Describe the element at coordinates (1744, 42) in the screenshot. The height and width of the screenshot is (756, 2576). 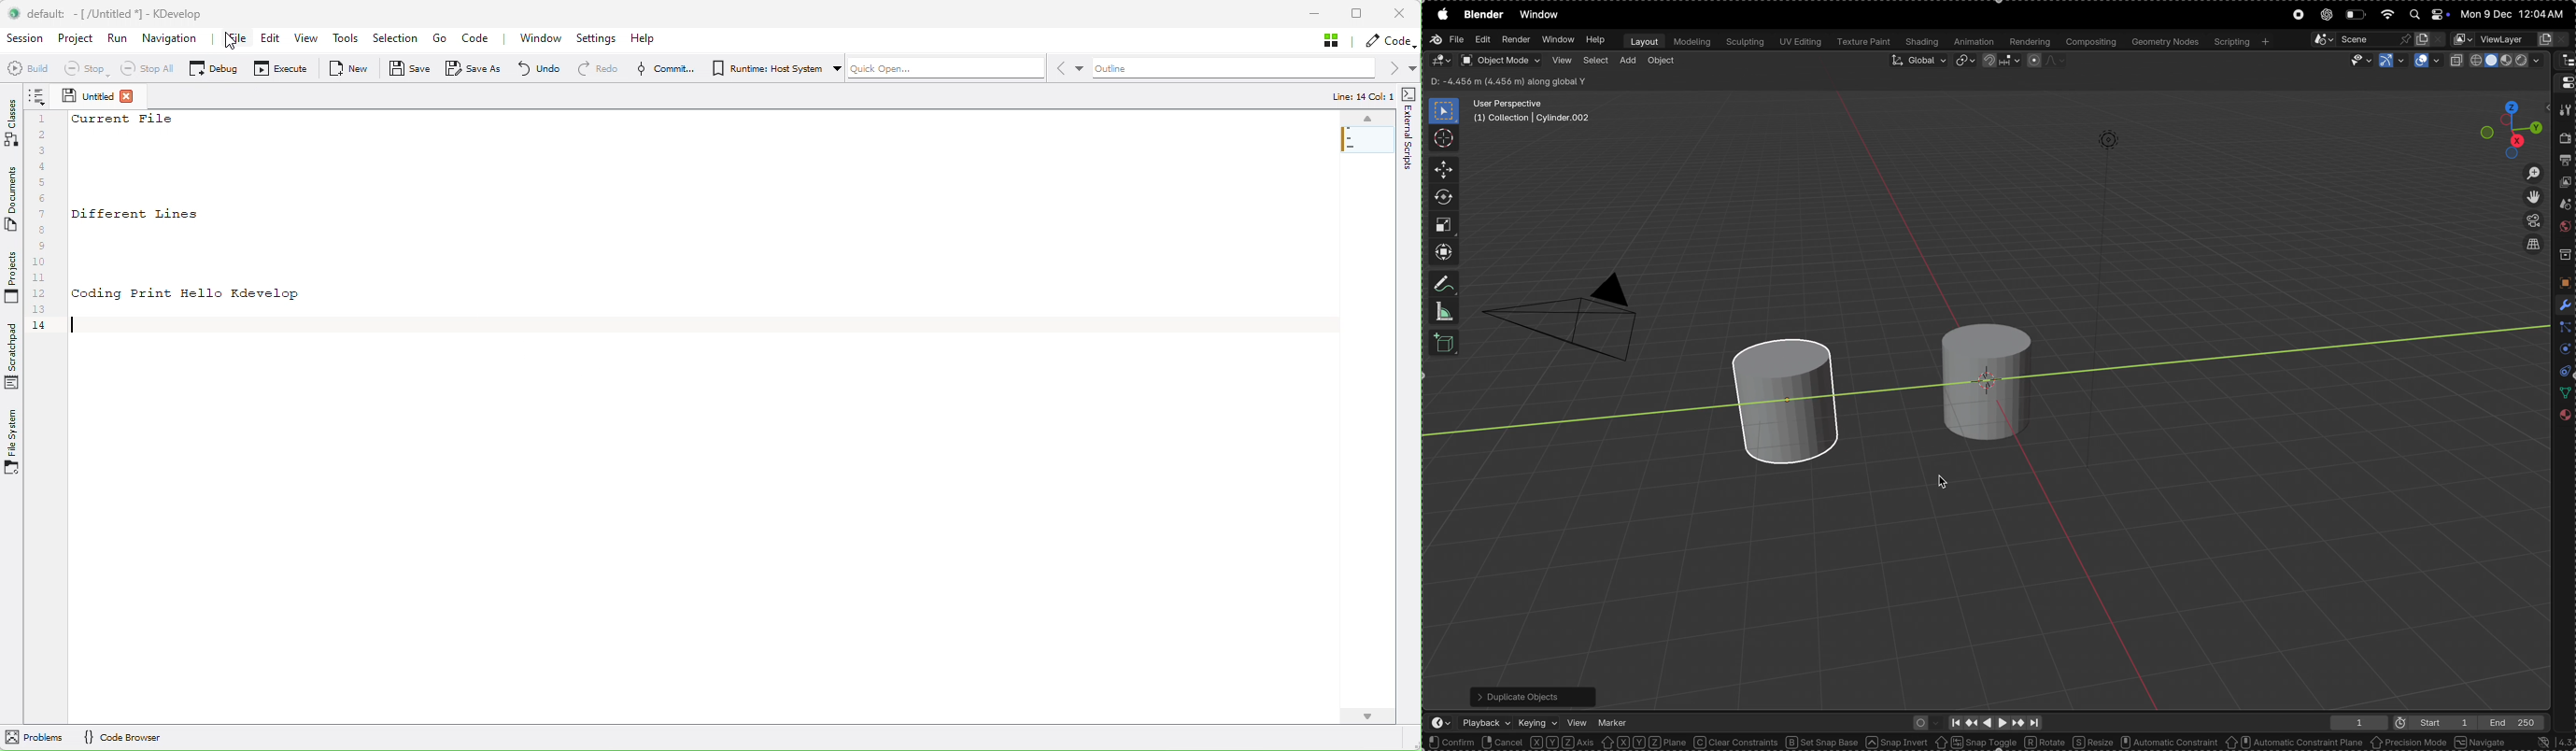
I see `Sculptiing` at that location.